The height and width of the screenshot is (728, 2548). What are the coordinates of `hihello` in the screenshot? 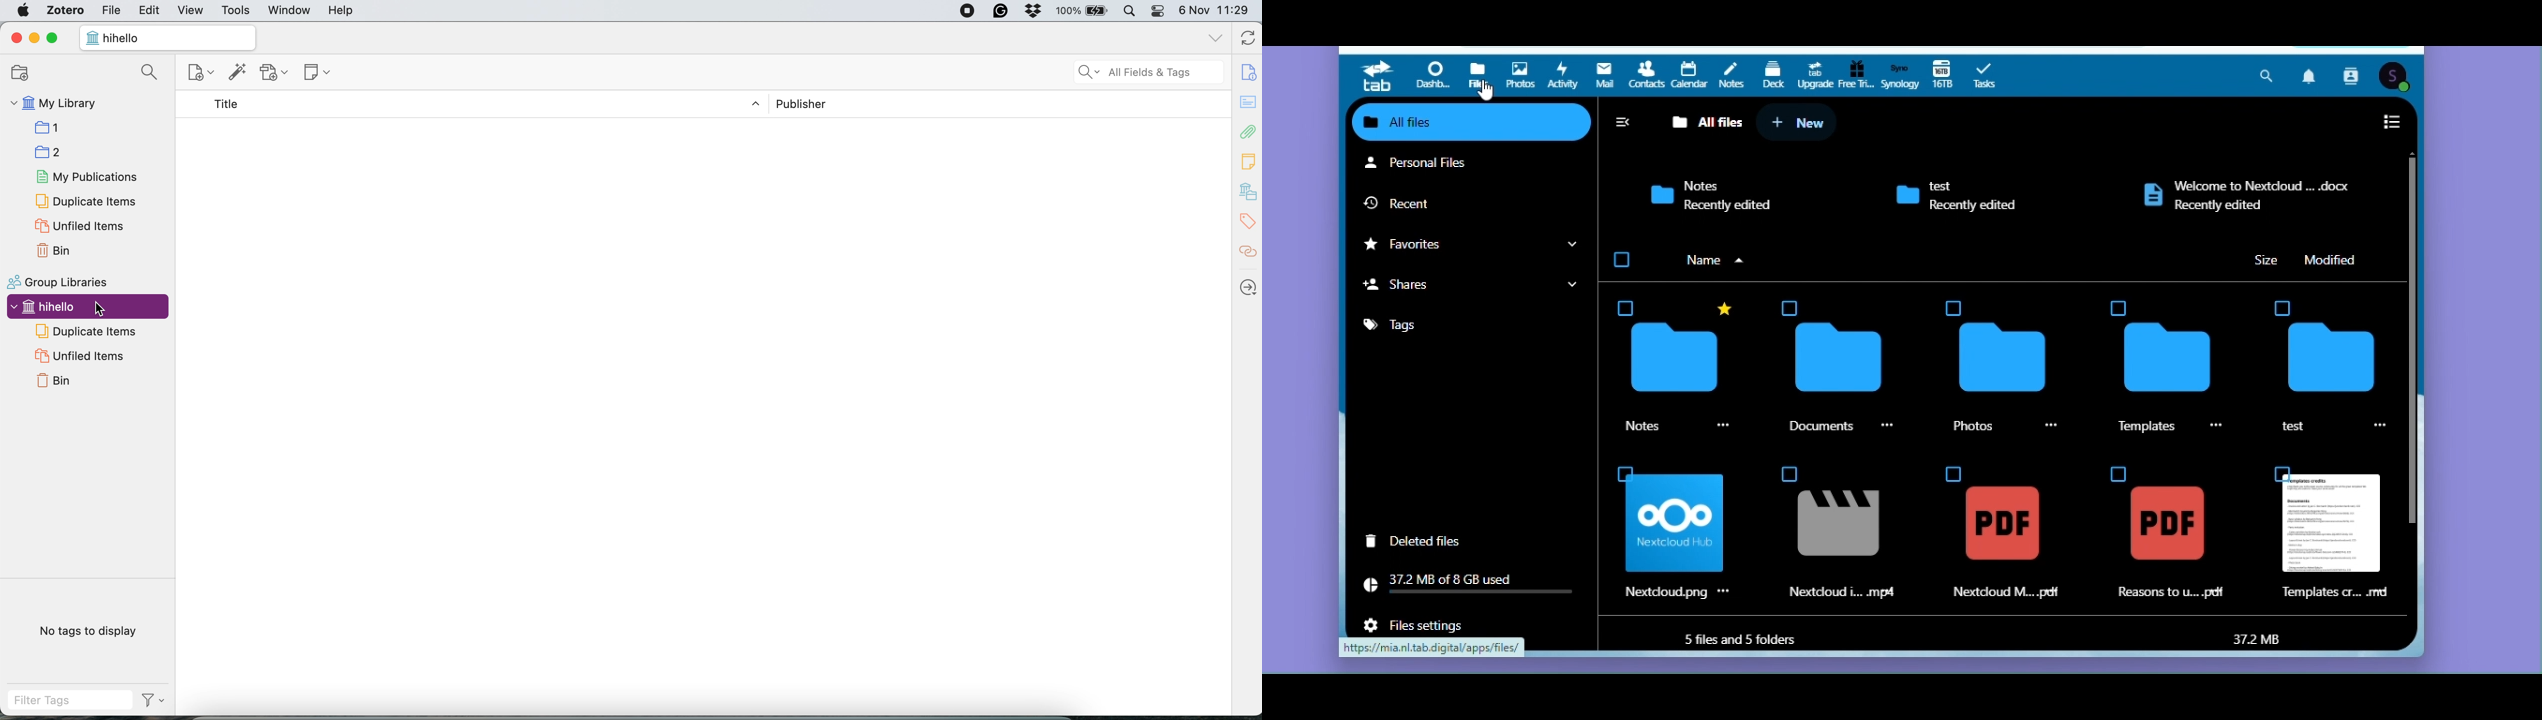 It's located at (123, 36).